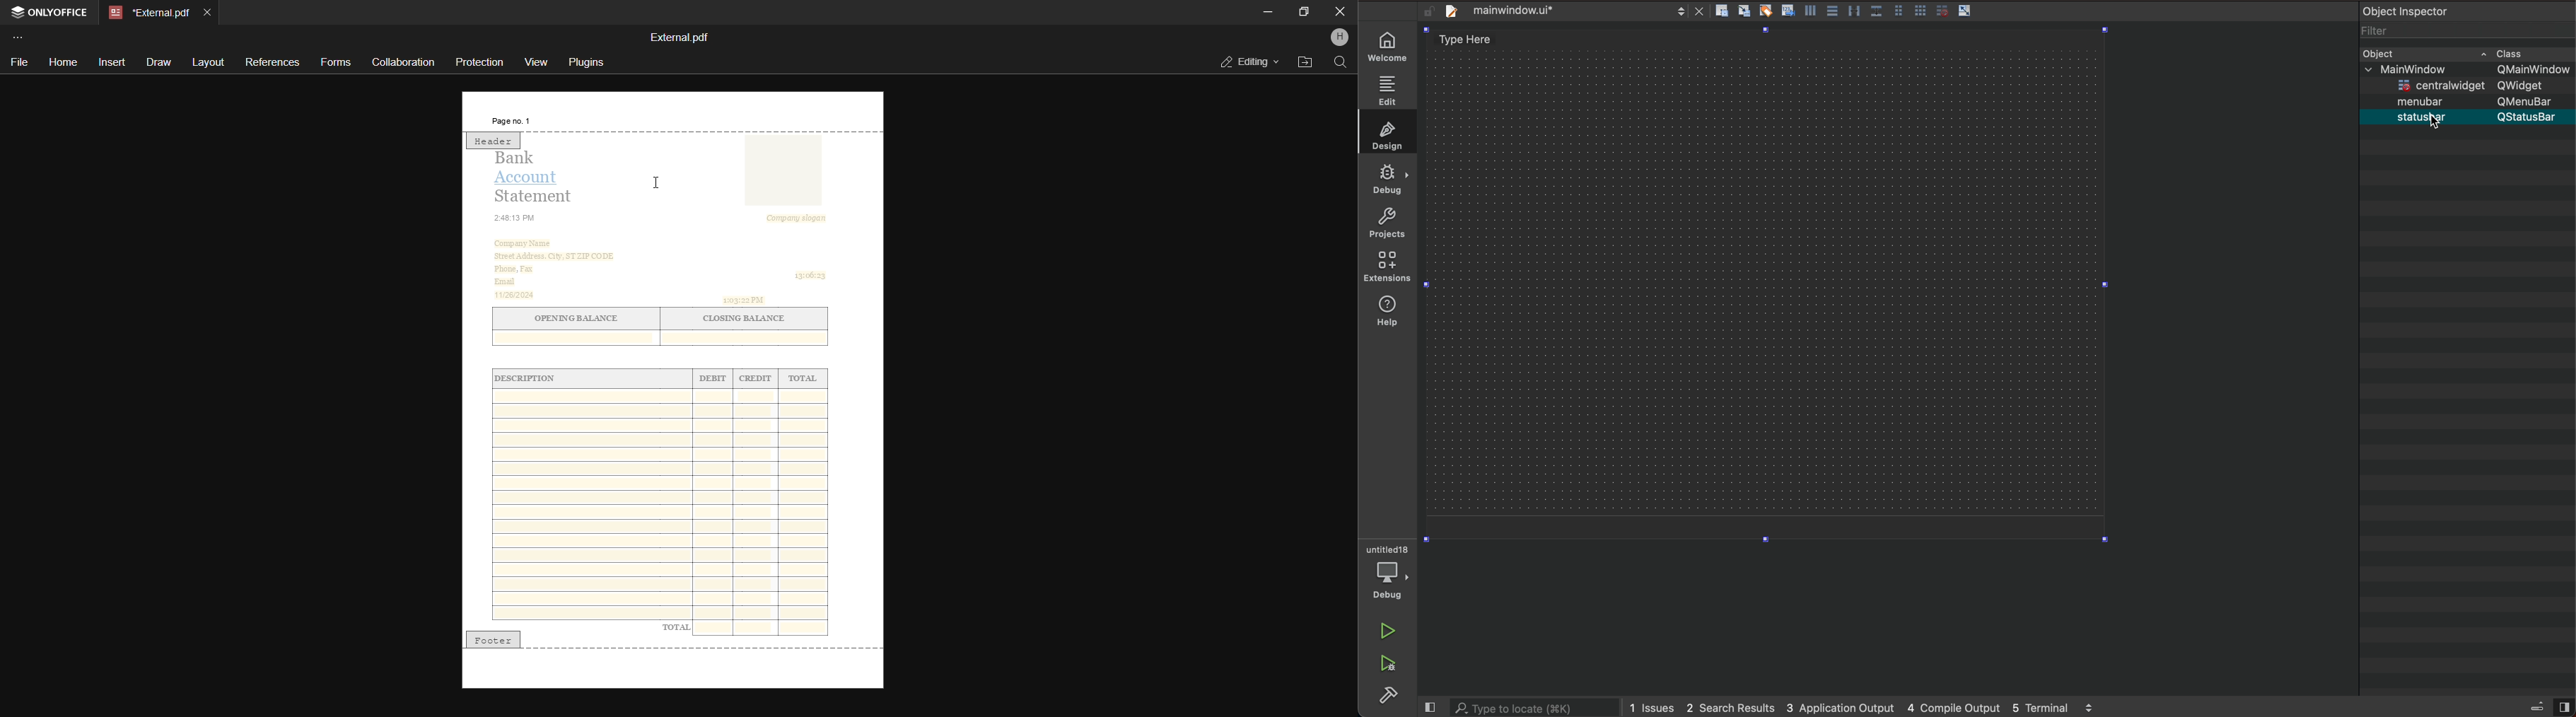 This screenshot has width=2576, height=728. I want to click on cursor, so click(2437, 127).